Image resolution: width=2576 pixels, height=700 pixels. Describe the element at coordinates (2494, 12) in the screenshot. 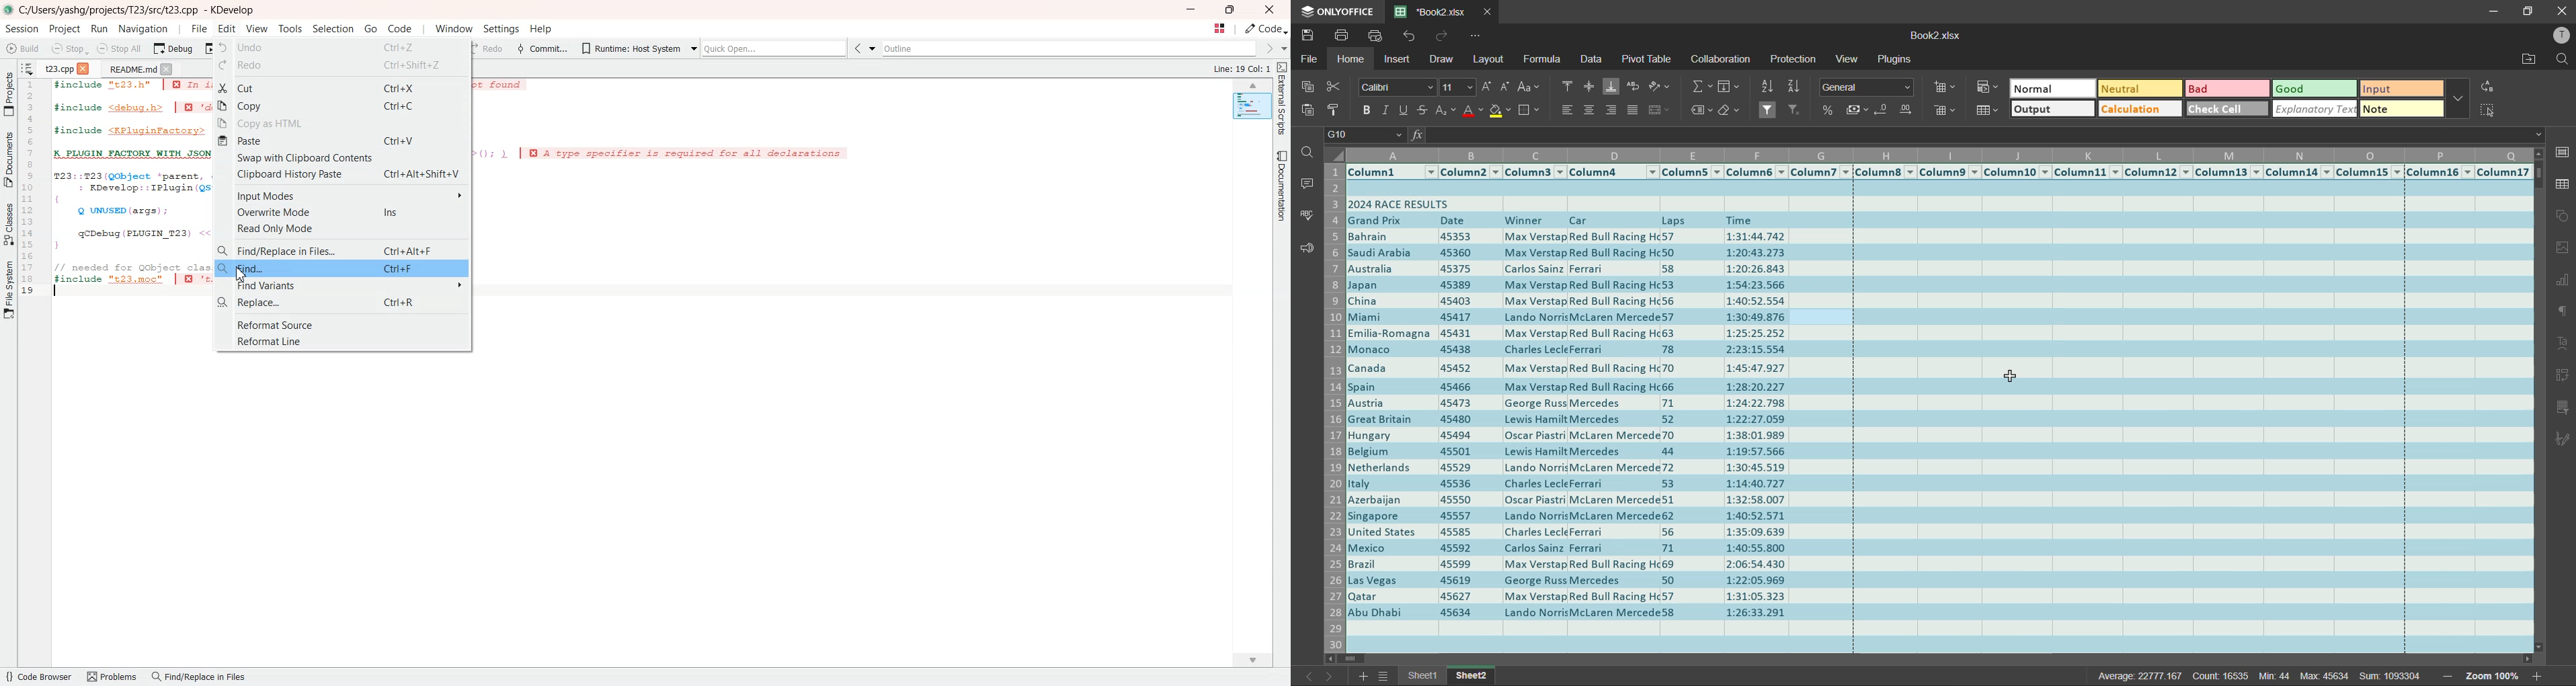

I see `minimize` at that location.